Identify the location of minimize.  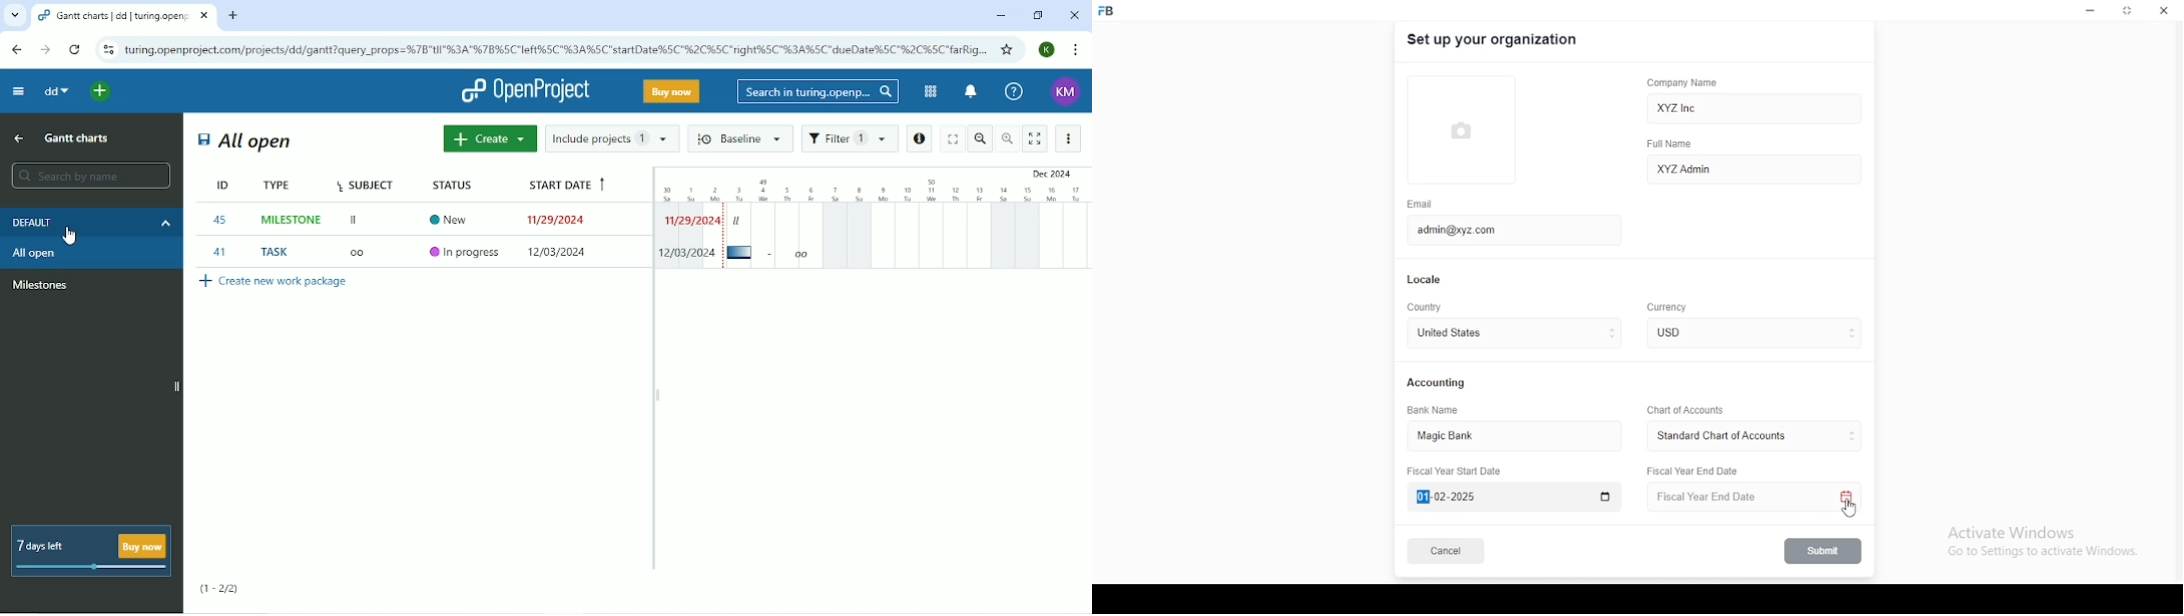
(2091, 11).